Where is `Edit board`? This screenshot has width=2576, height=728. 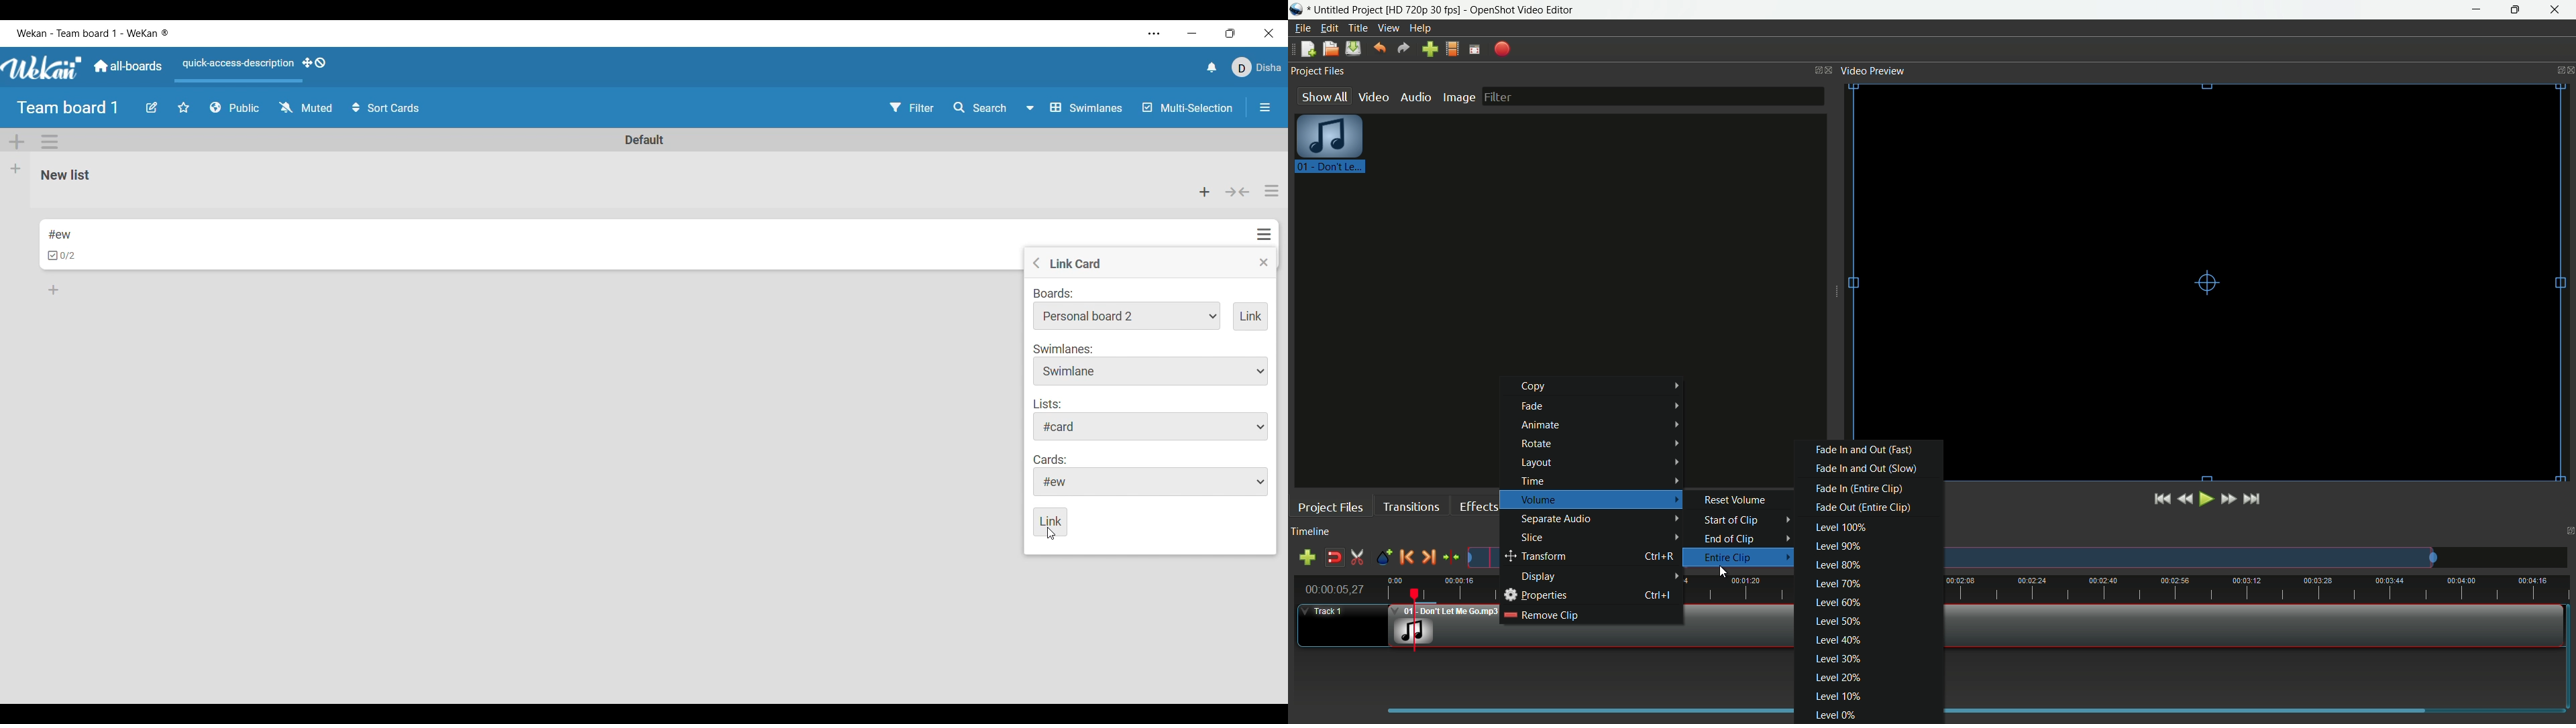
Edit board is located at coordinates (152, 107).